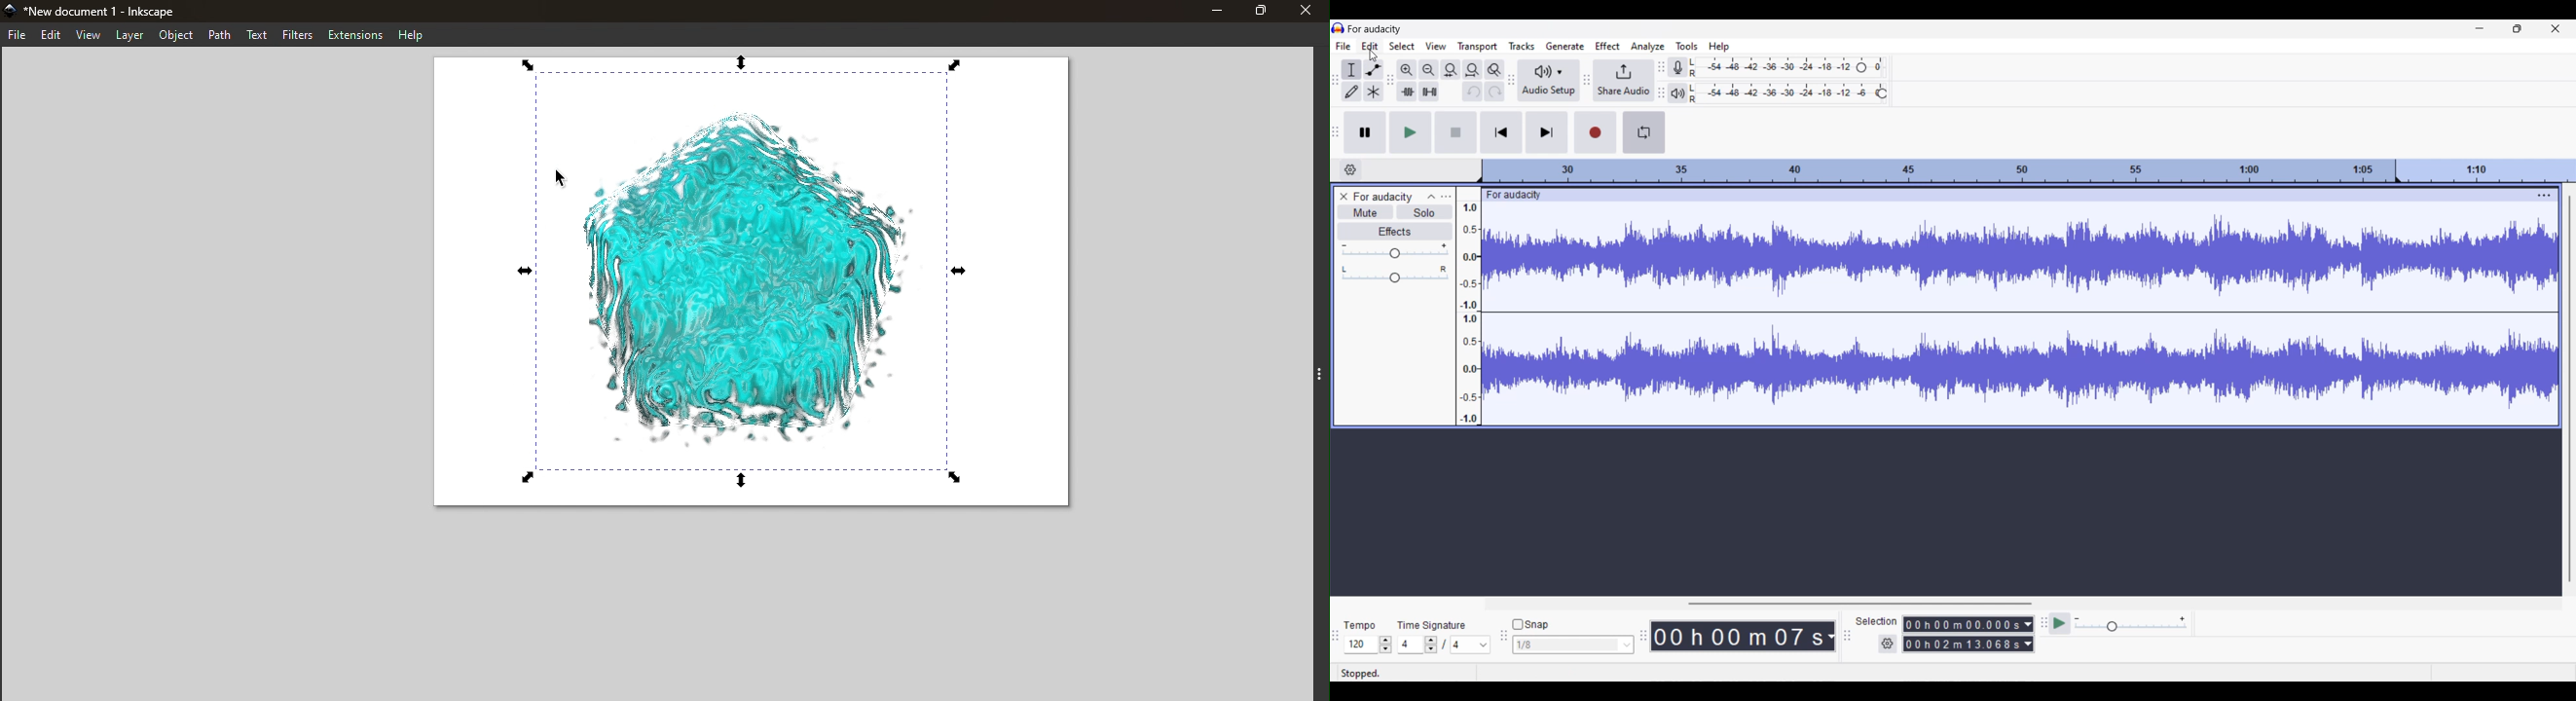  I want to click on Share audio, so click(1623, 81).